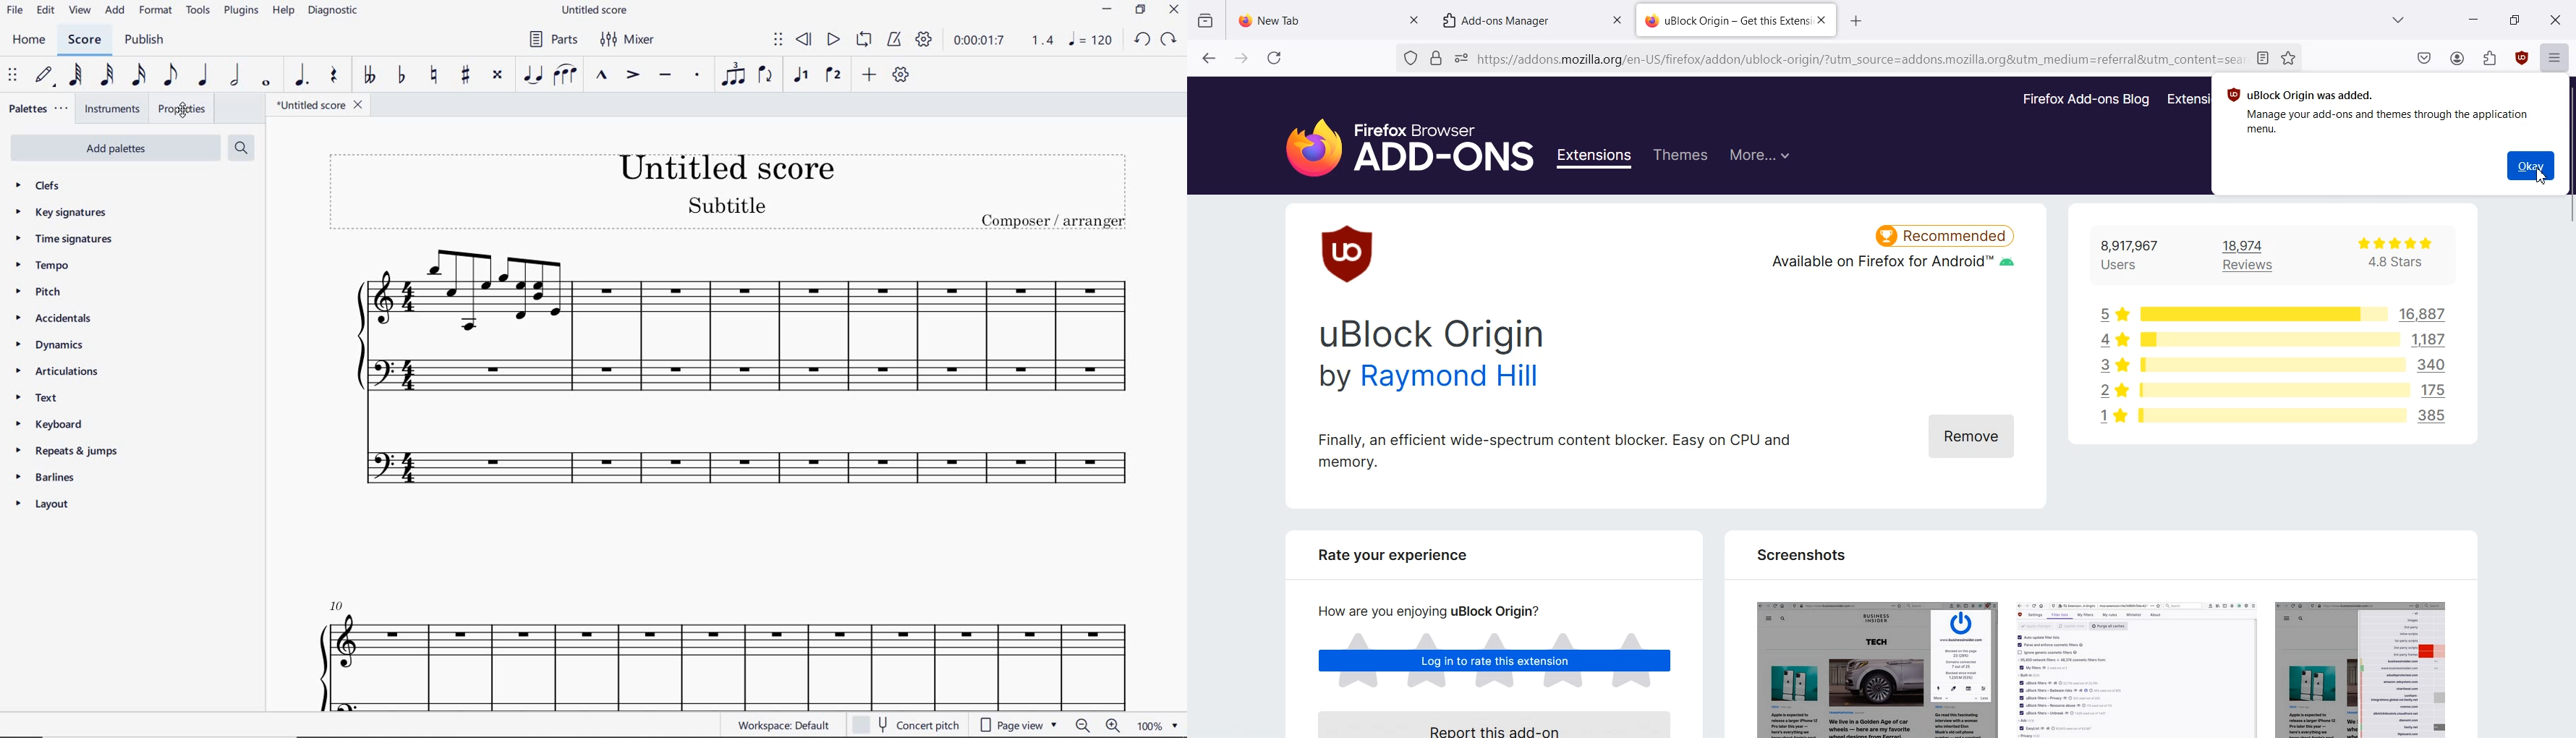 This screenshot has width=2576, height=756. Describe the element at coordinates (566, 75) in the screenshot. I see `SLUR` at that location.